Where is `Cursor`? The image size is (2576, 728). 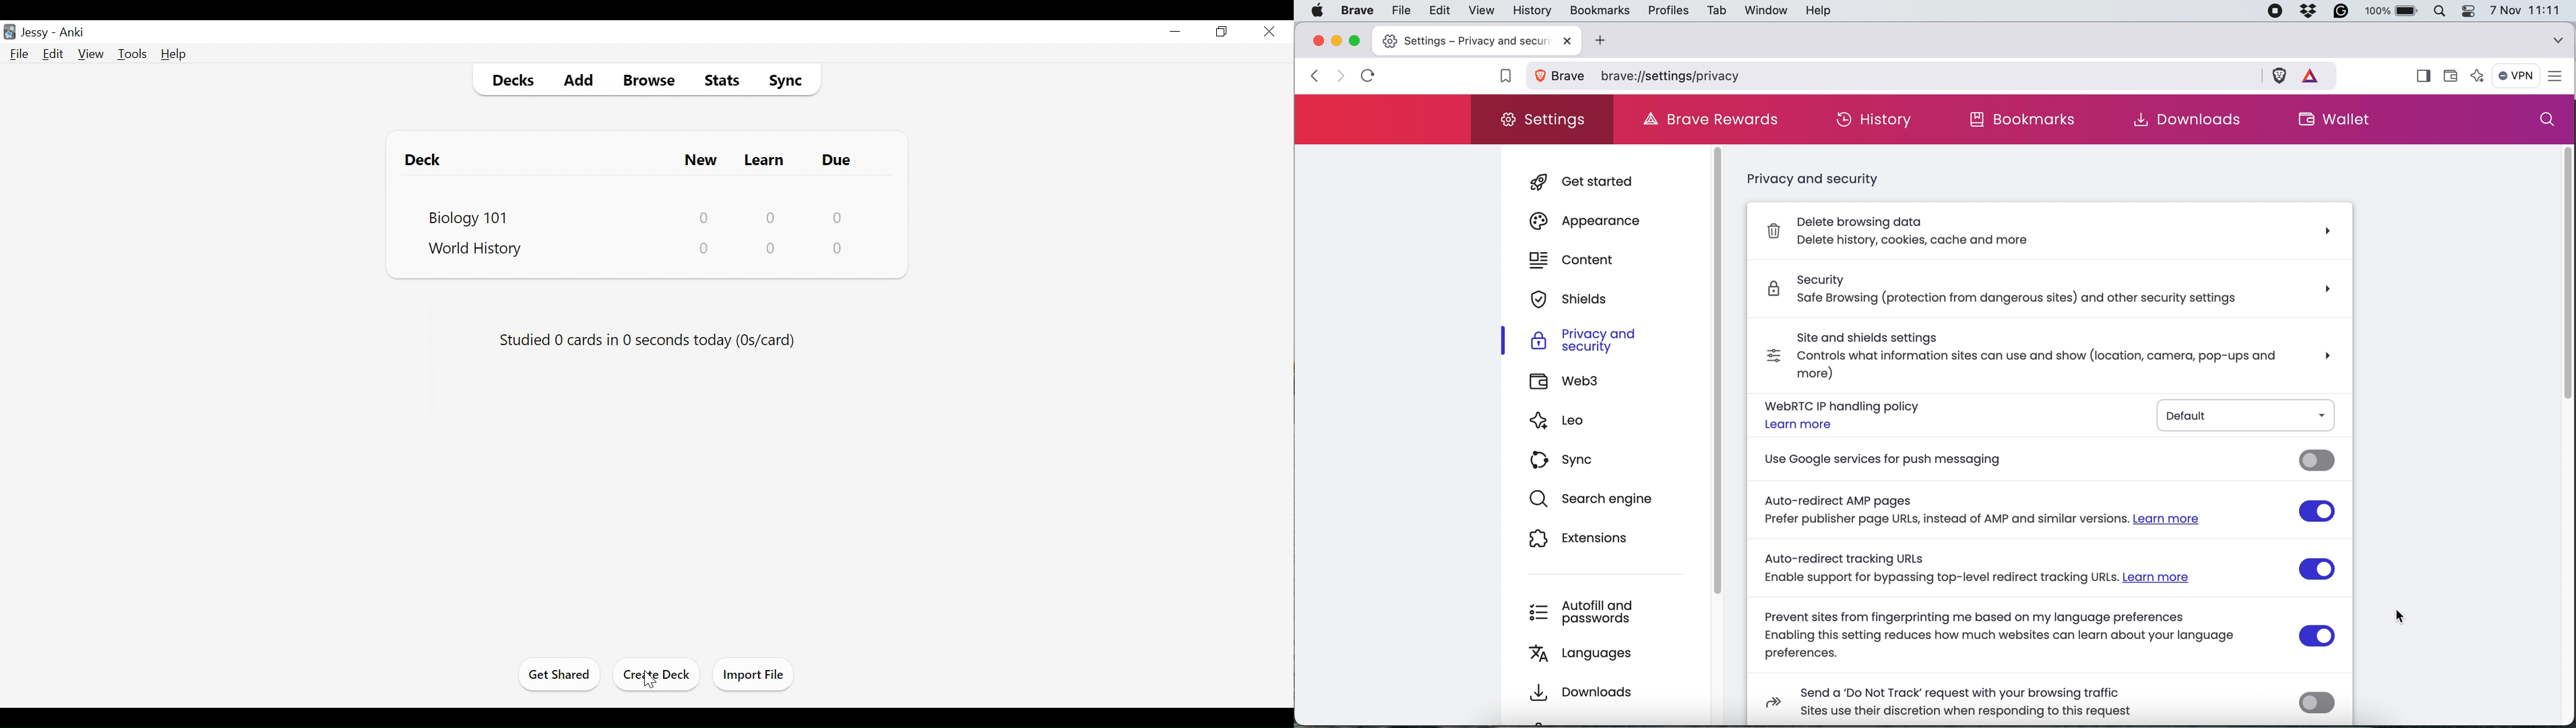
Cursor is located at coordinates (650, 681).